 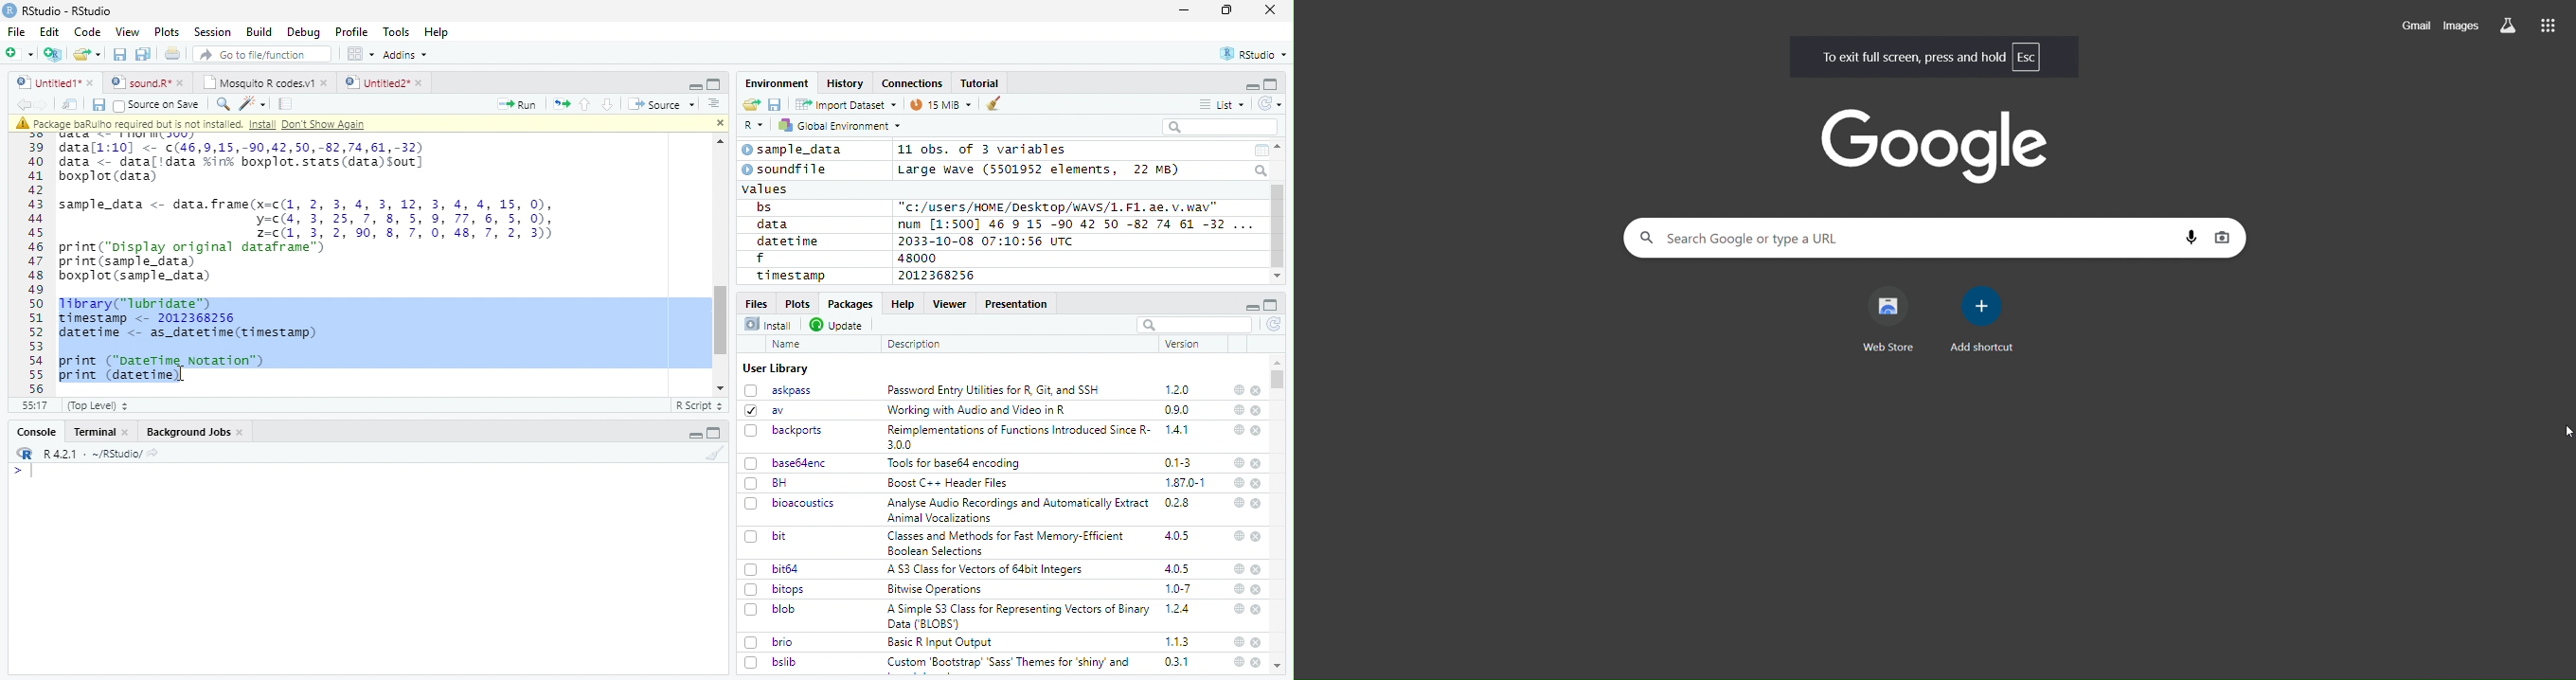 What do you see at coordinates (1256, 391) in the screenshot?
I see `close` at bounding box center [1256, 391].